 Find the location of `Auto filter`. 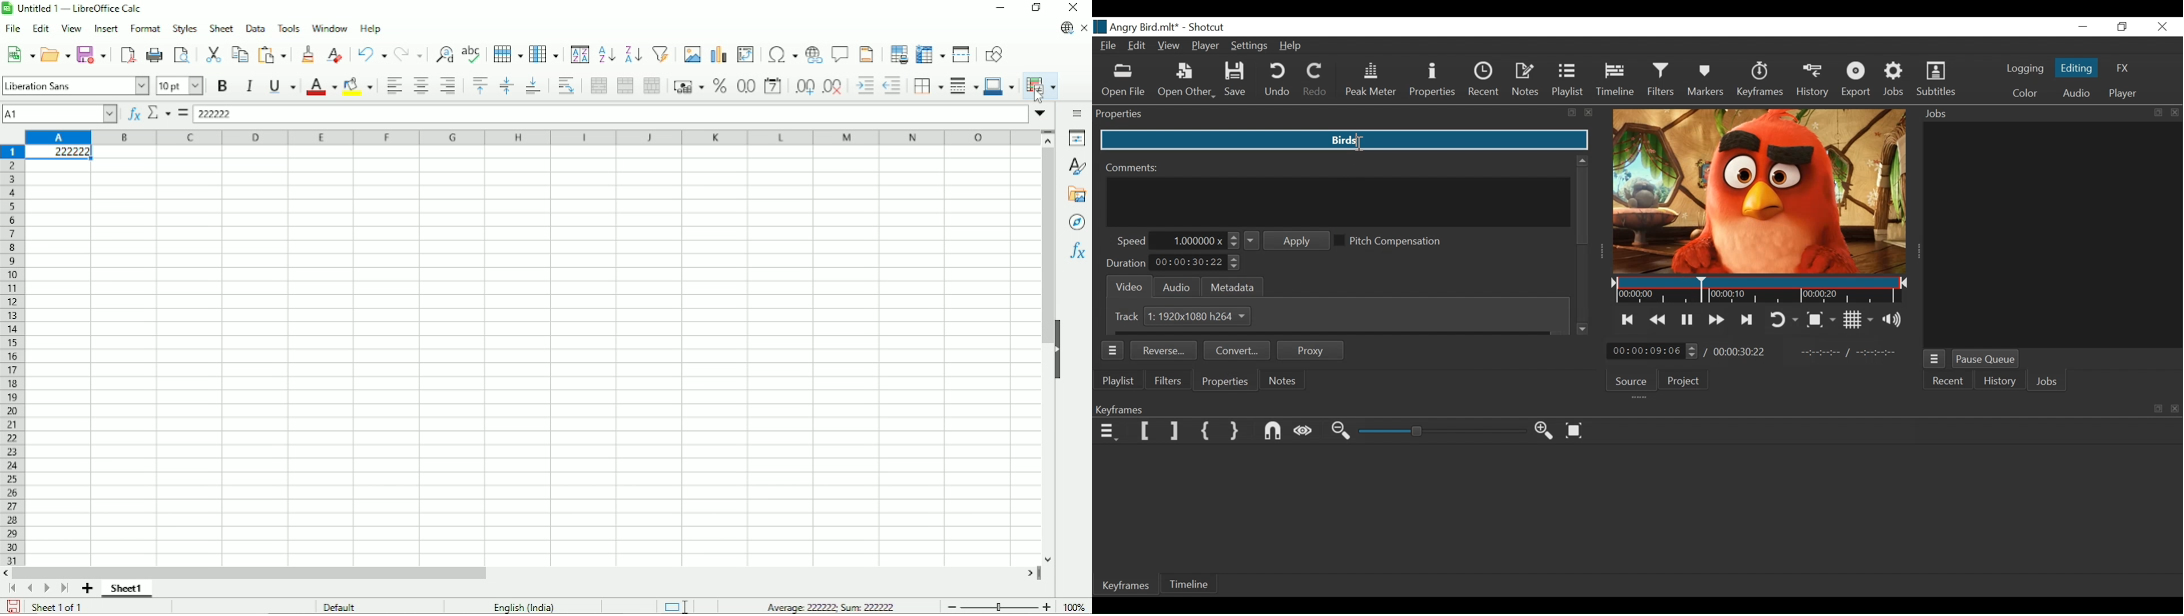

Auto filter is located at coordinates (661, 52).